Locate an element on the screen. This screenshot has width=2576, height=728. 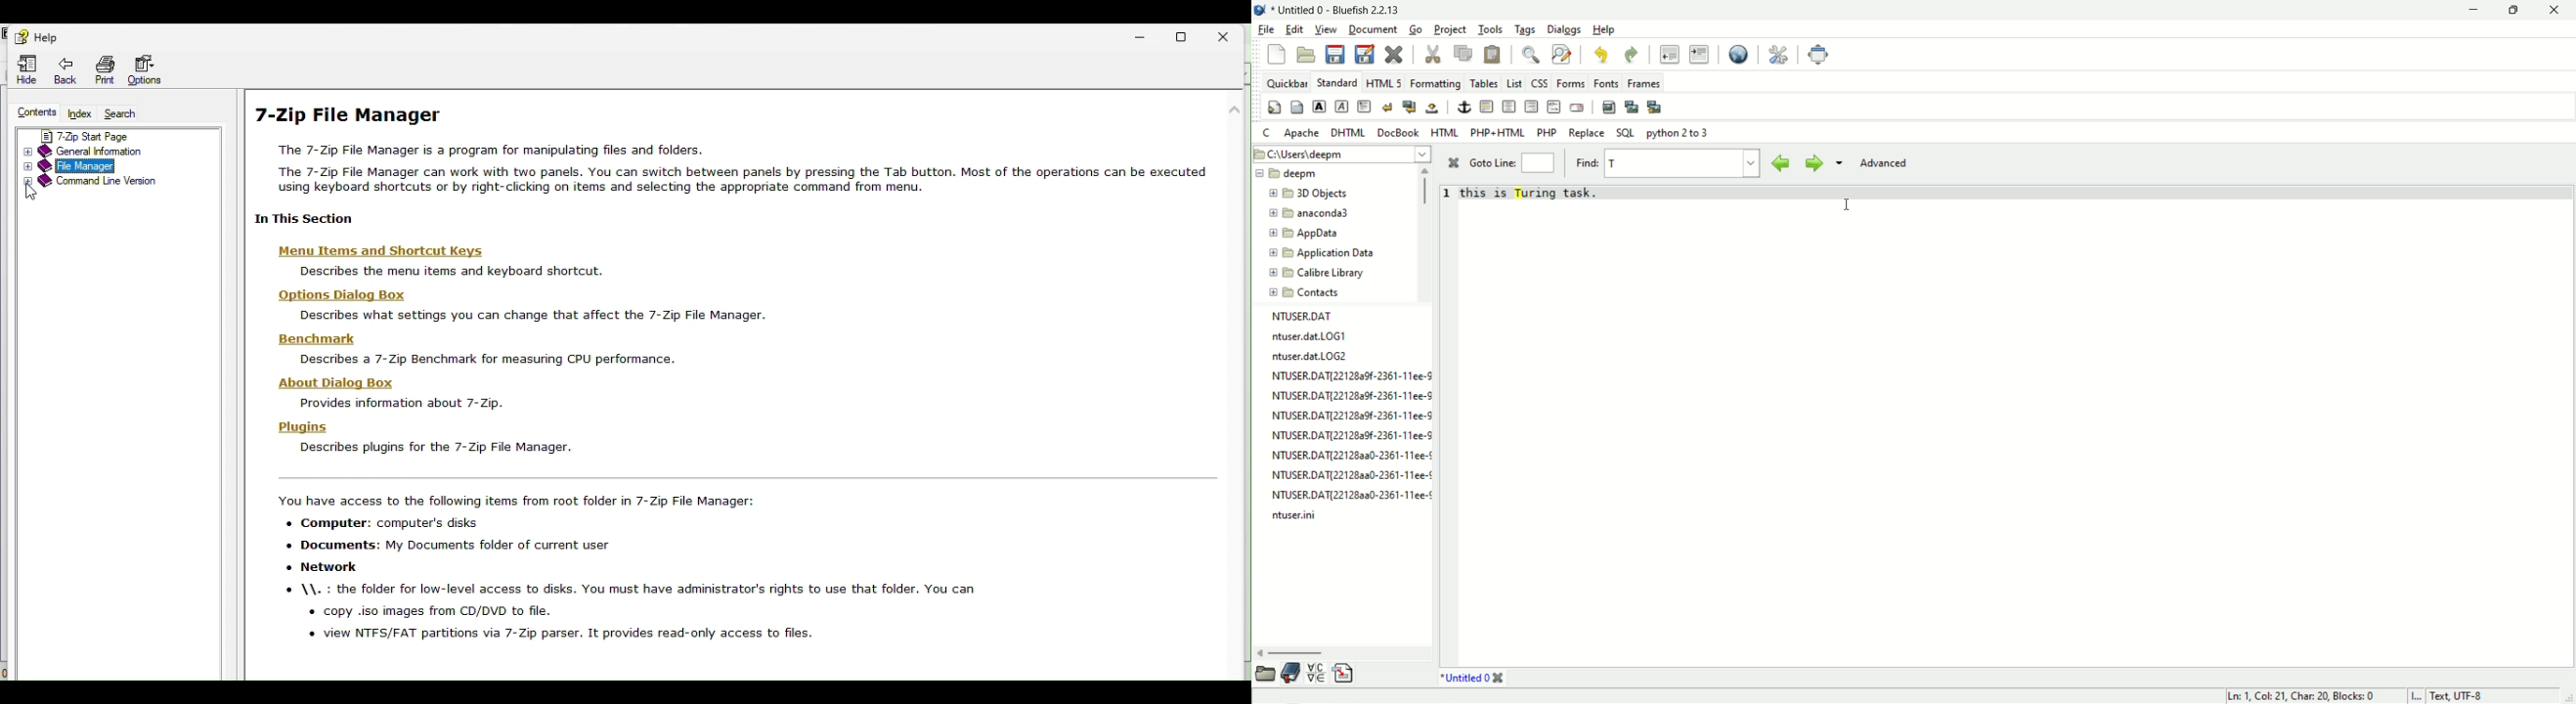
‘Benchmark is located at coordinates (309, 338).